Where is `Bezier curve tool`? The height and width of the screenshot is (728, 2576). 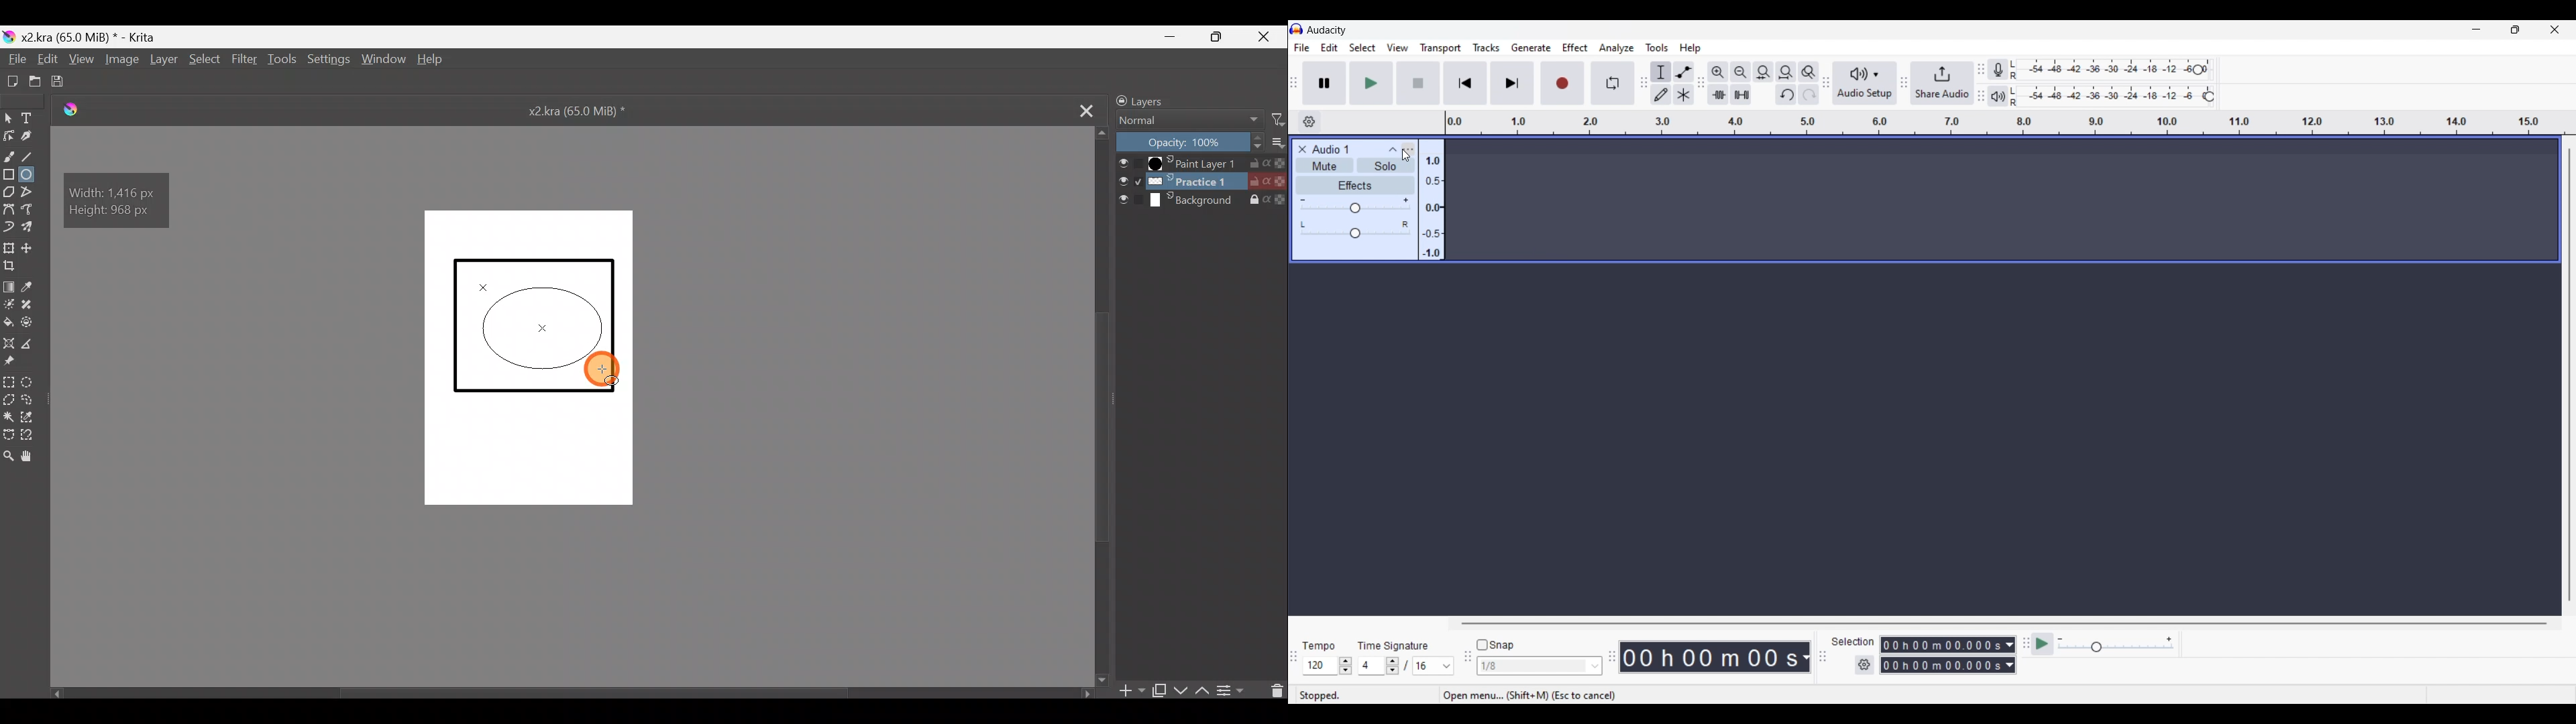
Bezier curve tool is located at coordinates (9, 209).